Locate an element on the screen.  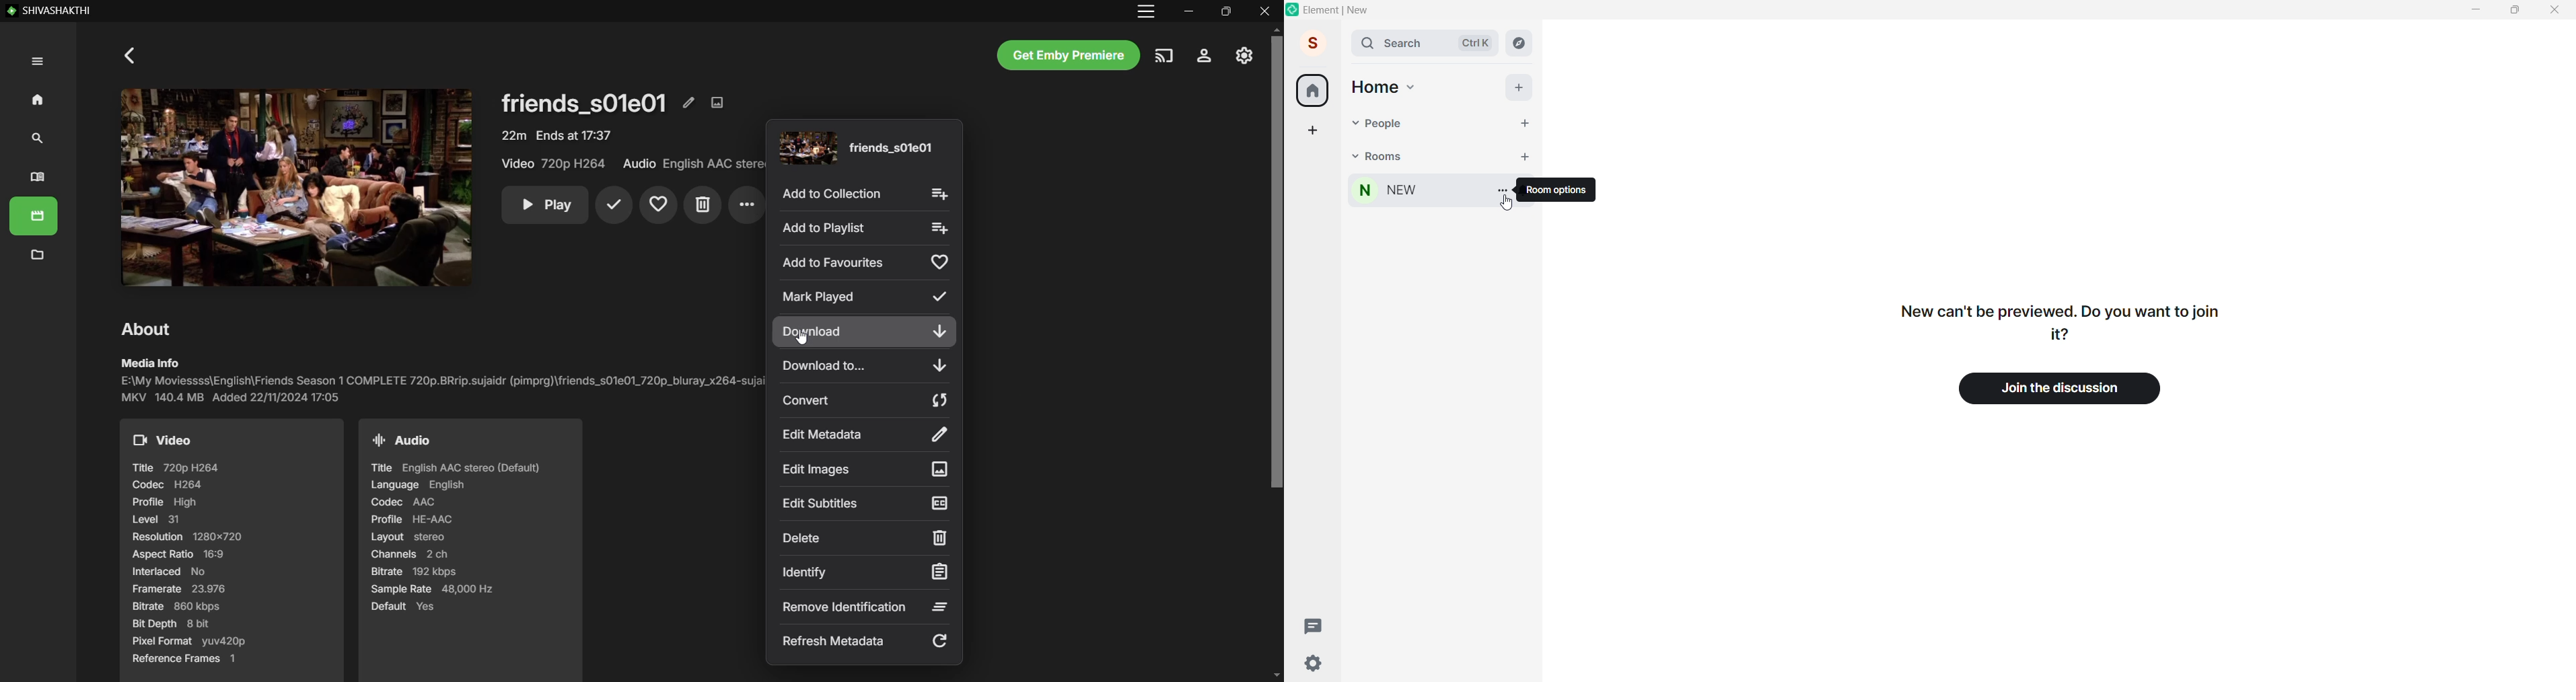
room options is located at coordinates (1501, 190).